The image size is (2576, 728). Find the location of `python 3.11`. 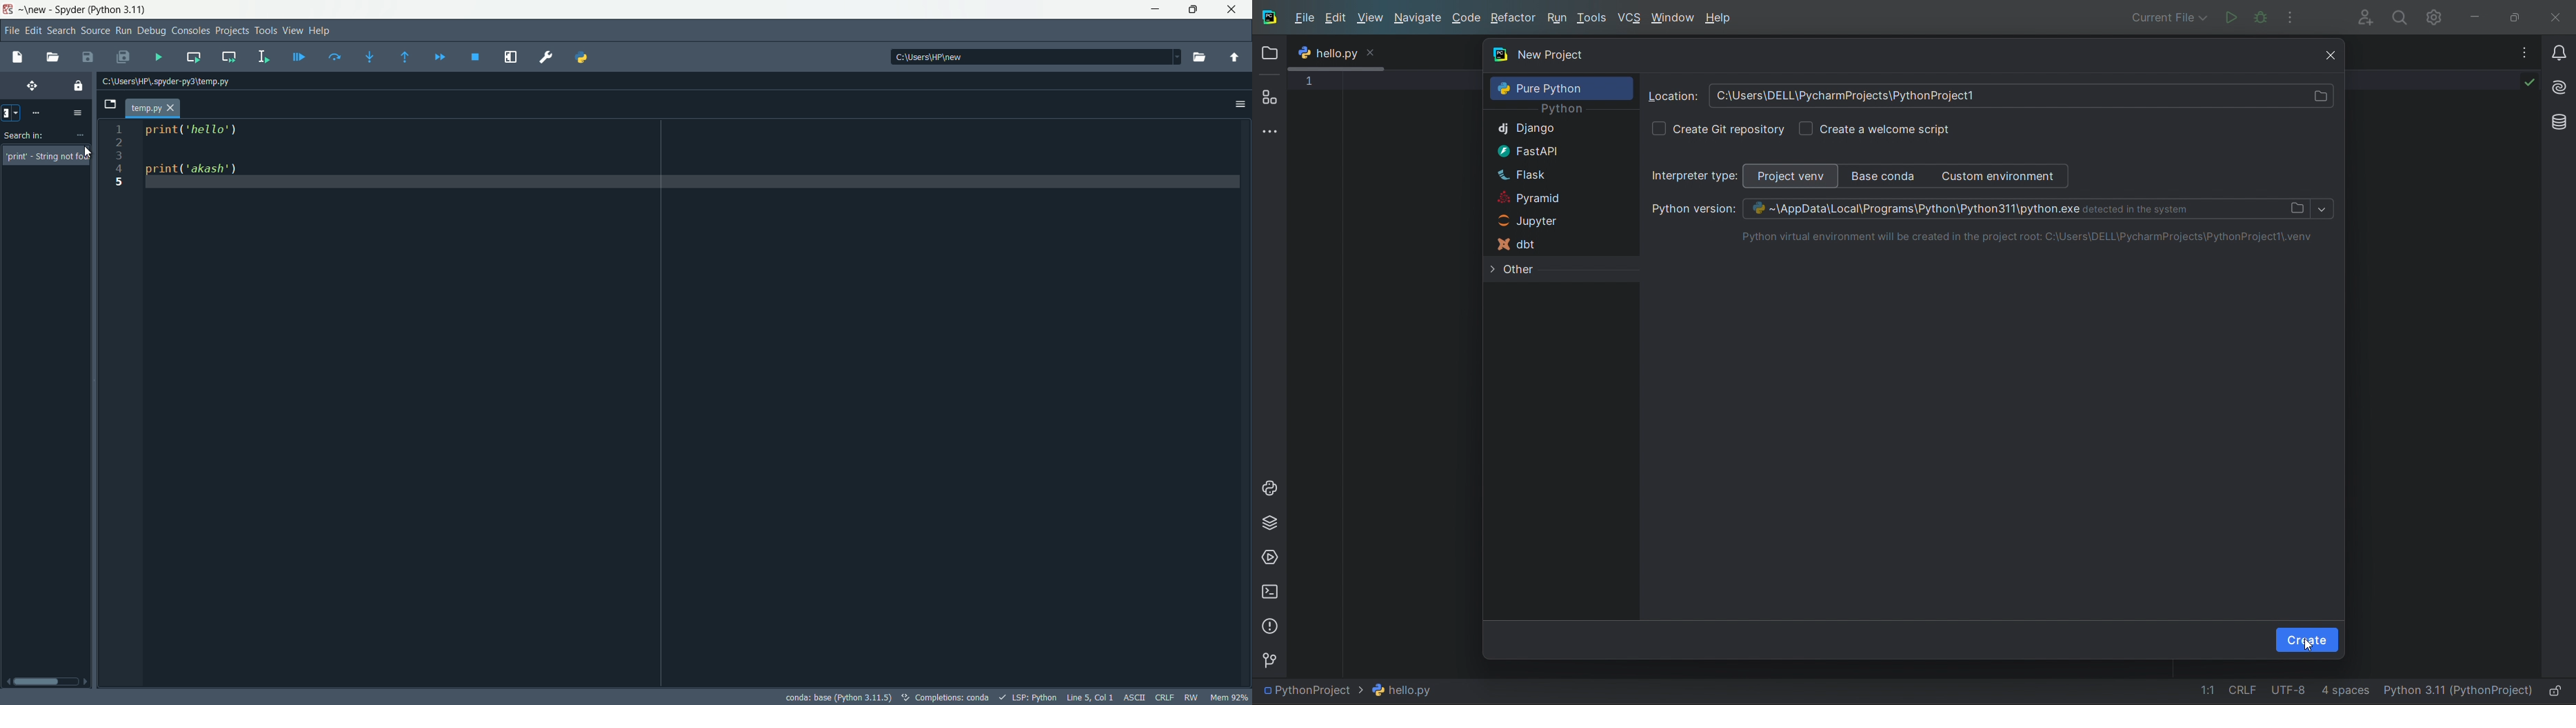

python 3.11 is located at coordinates (117, 10).